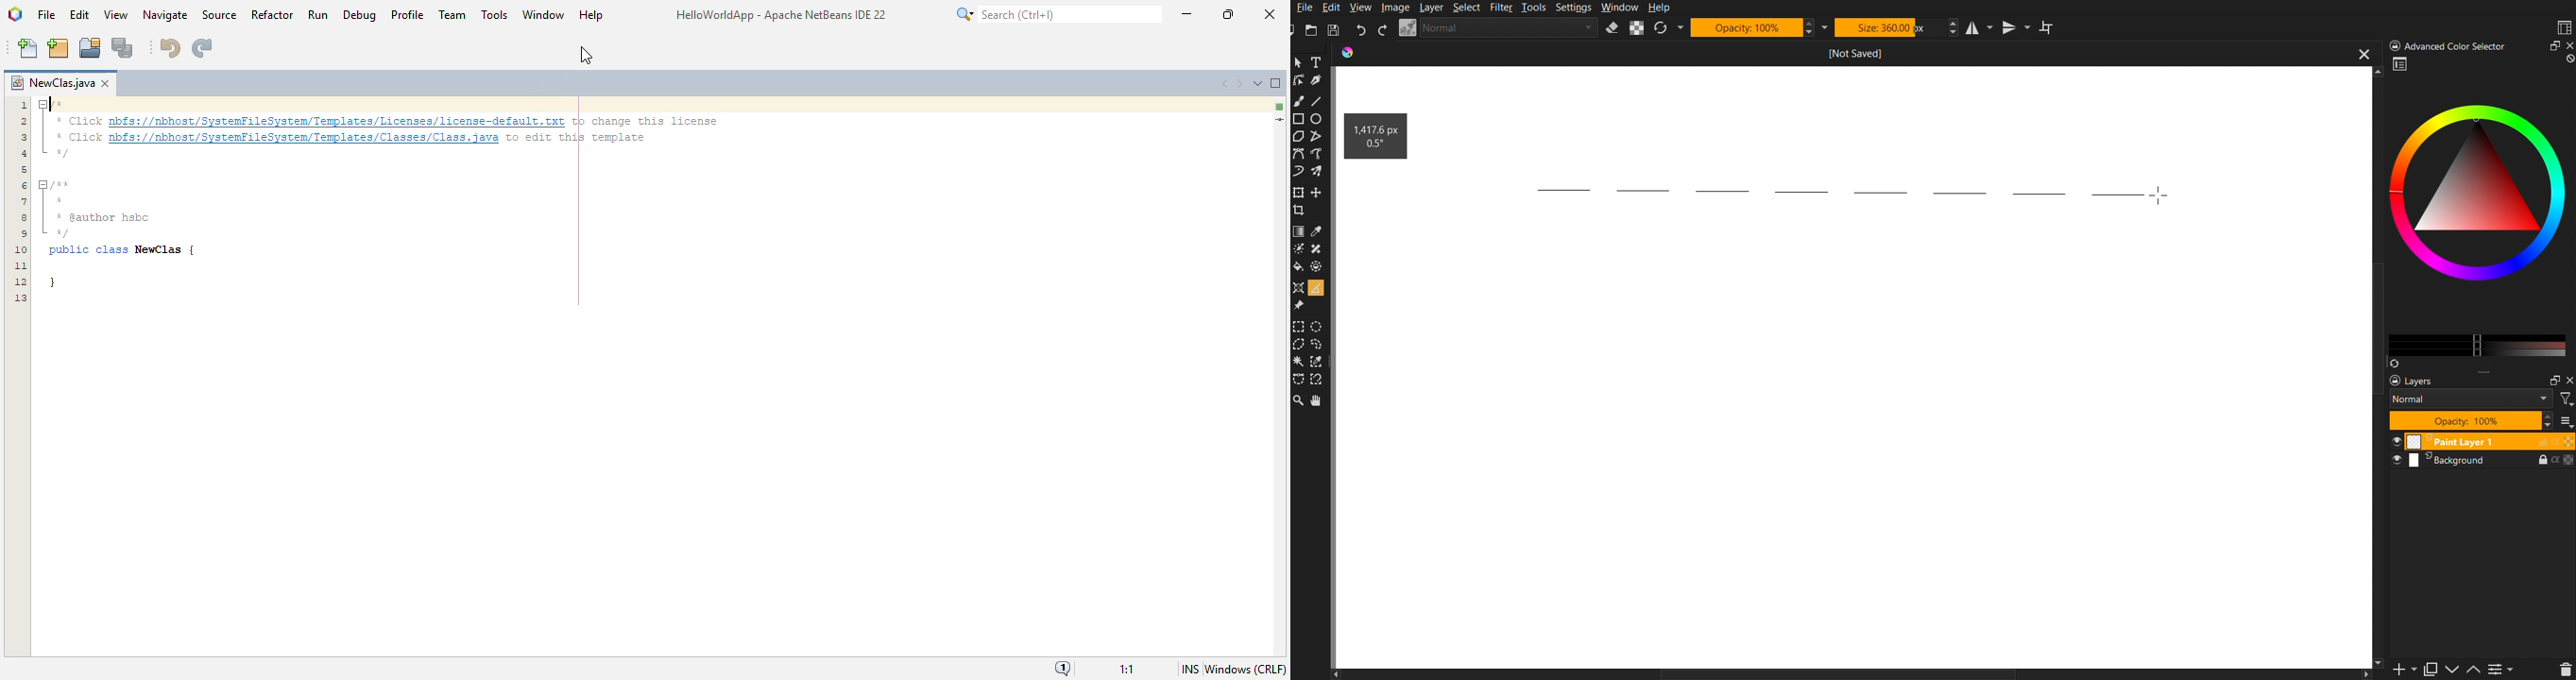 Image resolution: width=2576 pixels, height=700 pixels. I want to click on Up, so click(2478, 669).